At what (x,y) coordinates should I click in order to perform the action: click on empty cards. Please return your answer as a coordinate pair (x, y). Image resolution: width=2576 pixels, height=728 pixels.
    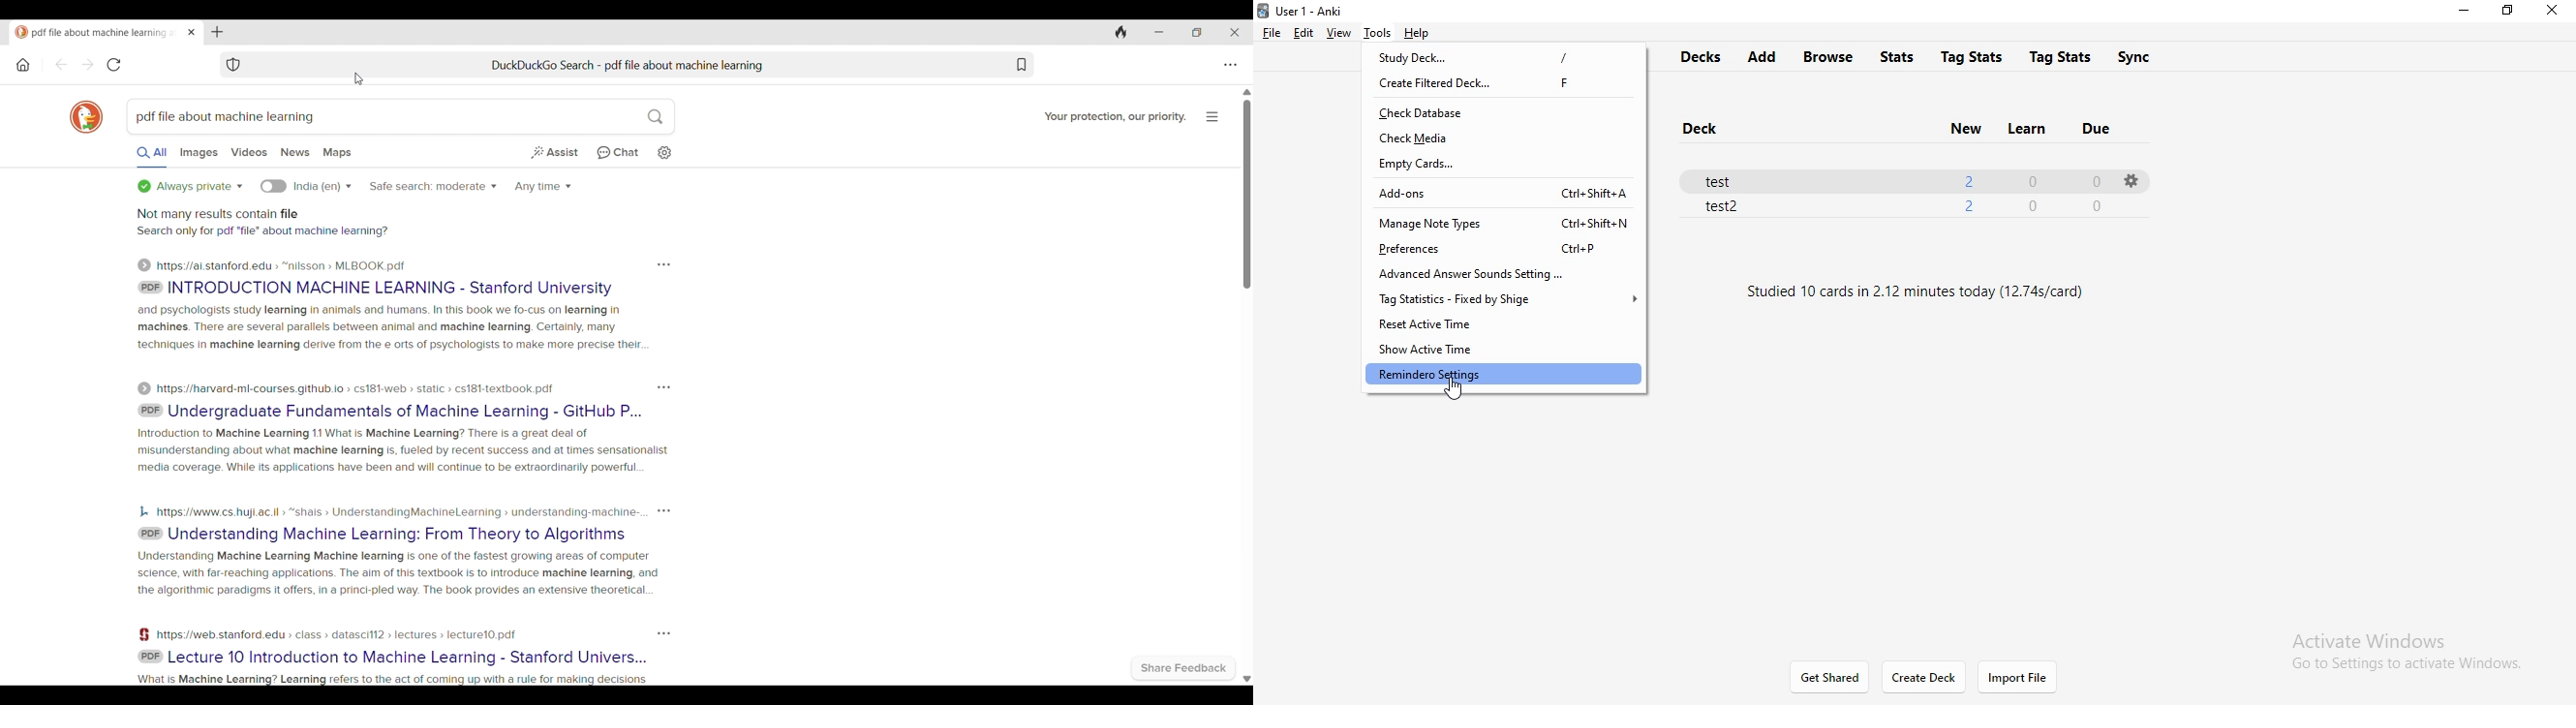
    Looking at the image, I should click on (1504, 168).